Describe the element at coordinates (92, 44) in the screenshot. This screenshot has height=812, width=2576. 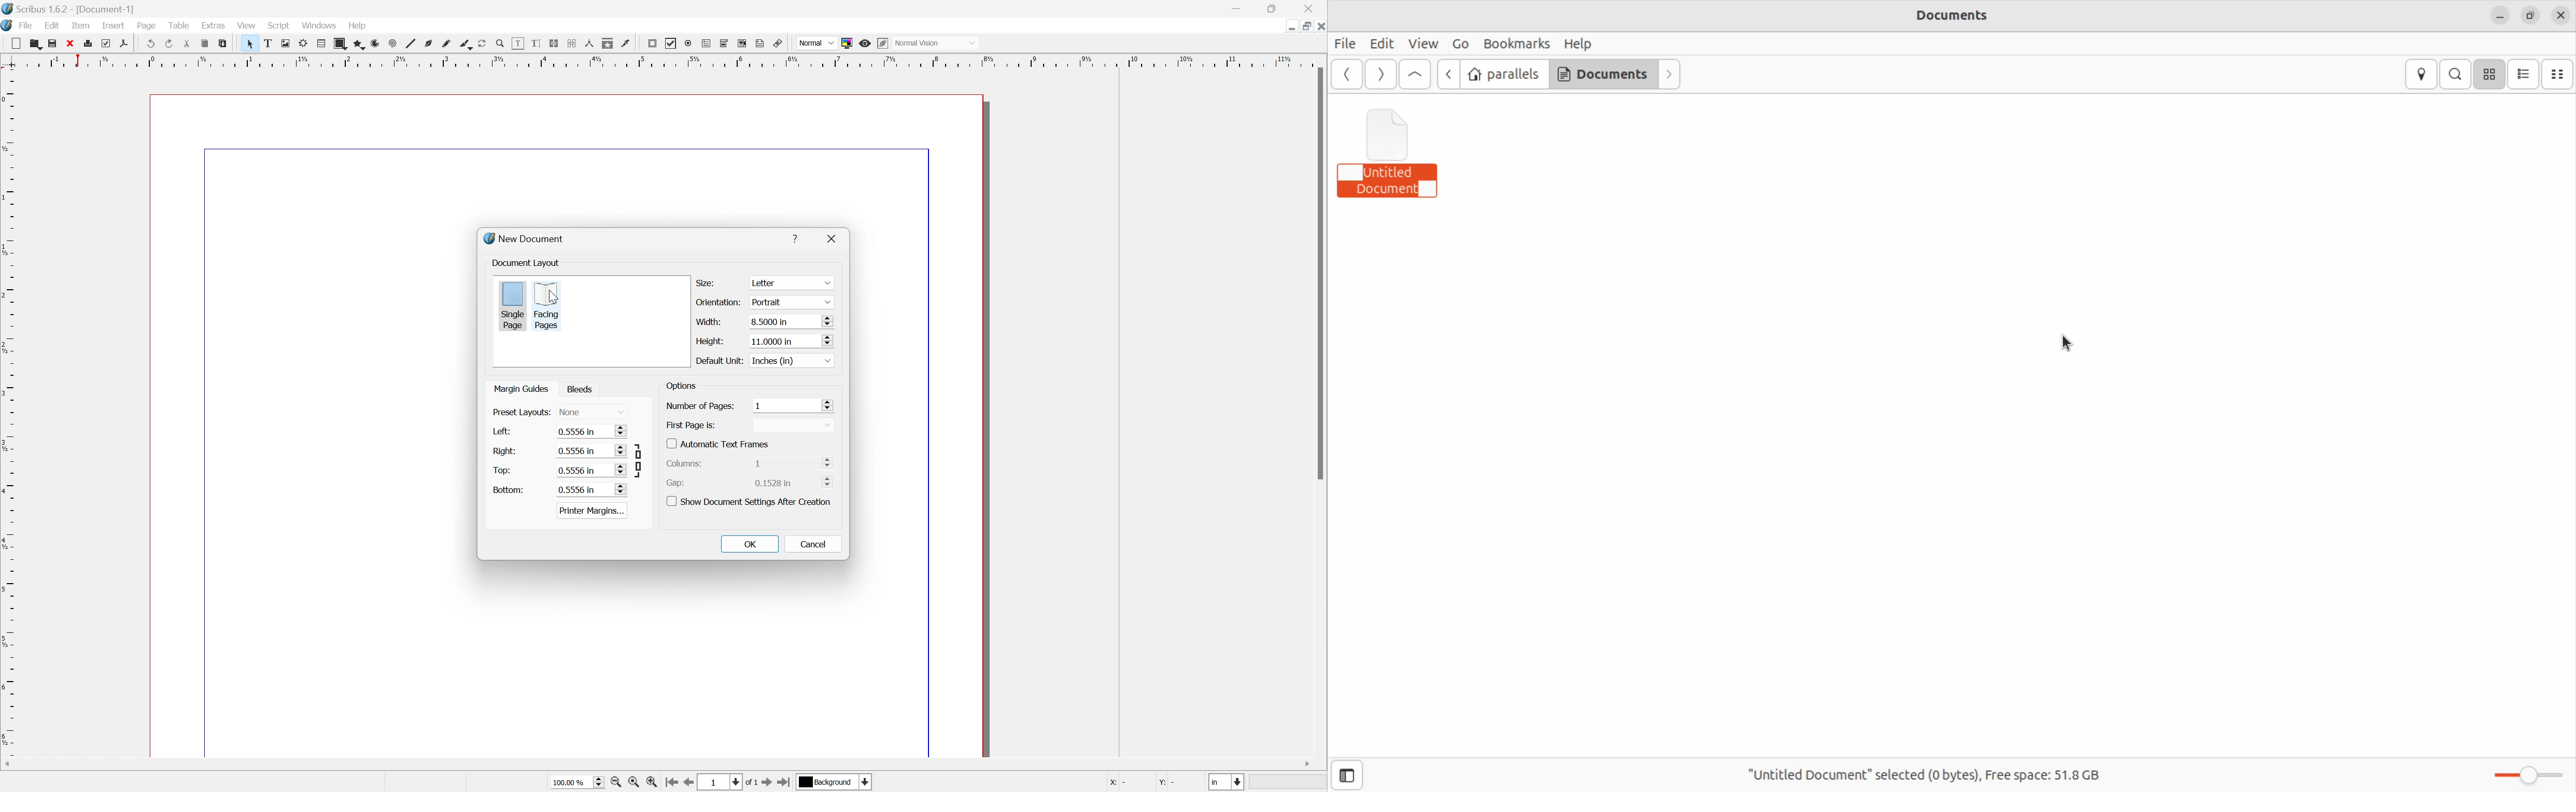
I see `Print` at that location.